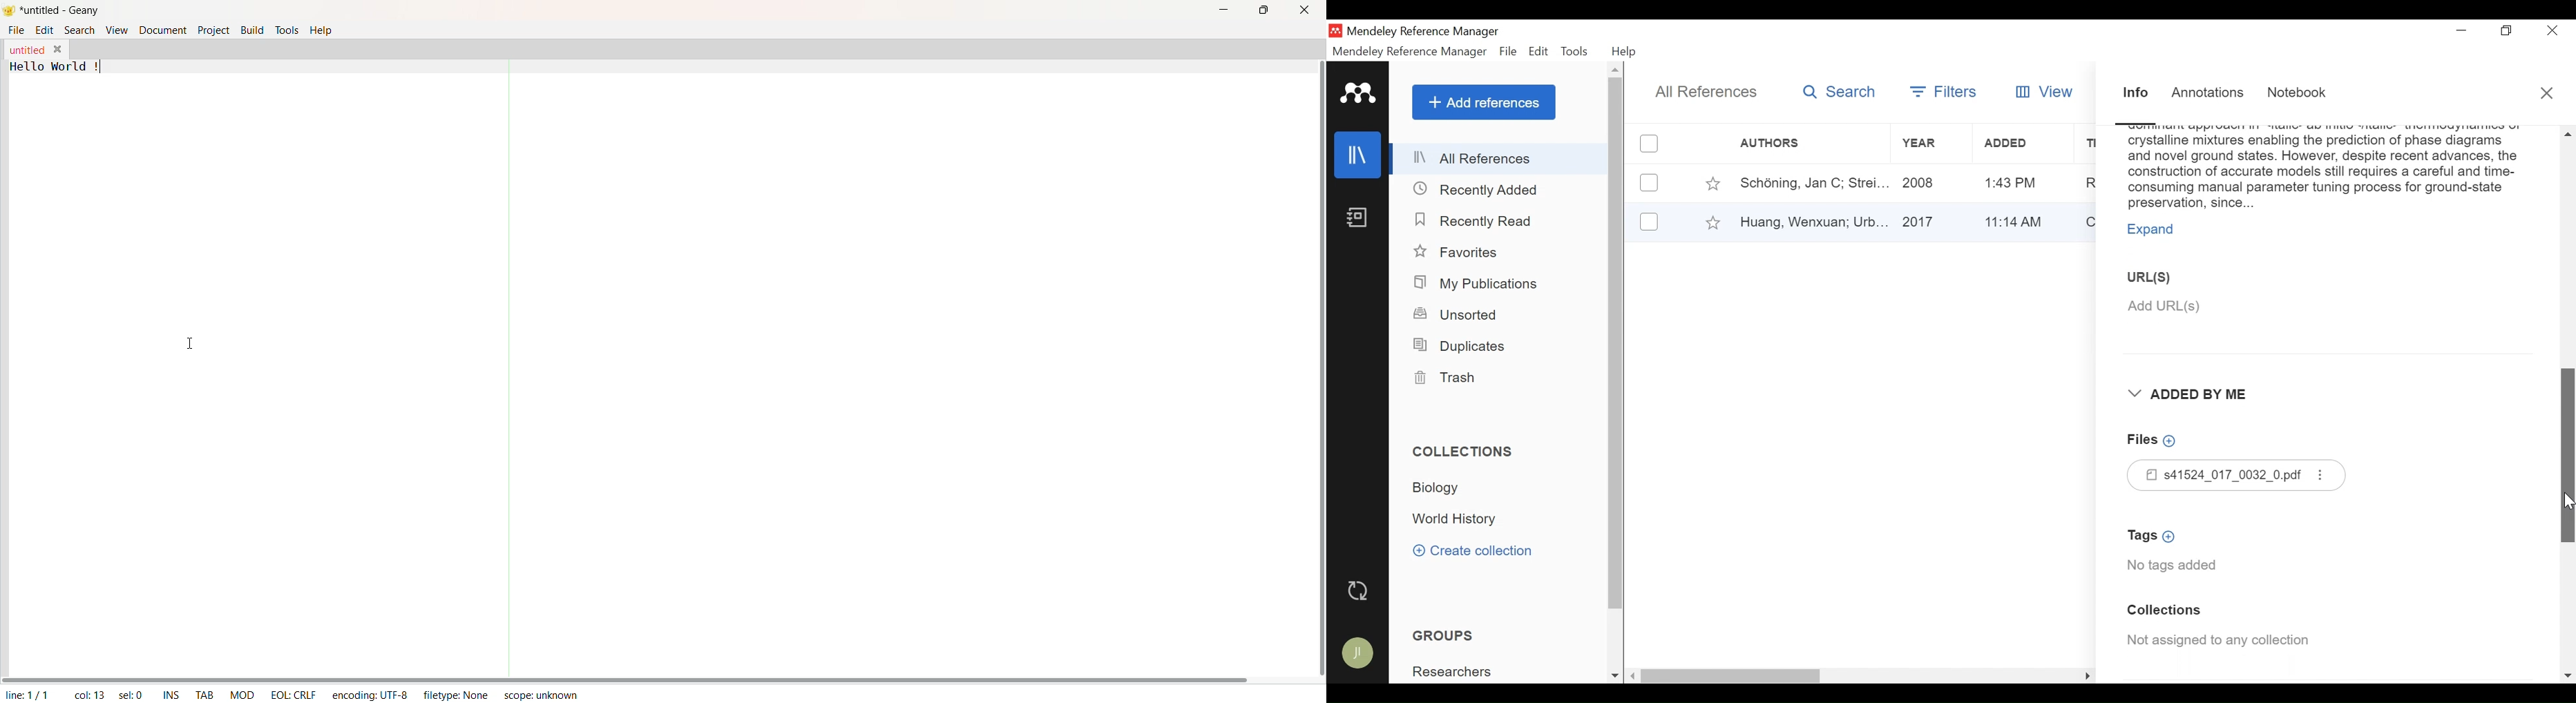  I want to click on Scroll down, so click(1615, 677).